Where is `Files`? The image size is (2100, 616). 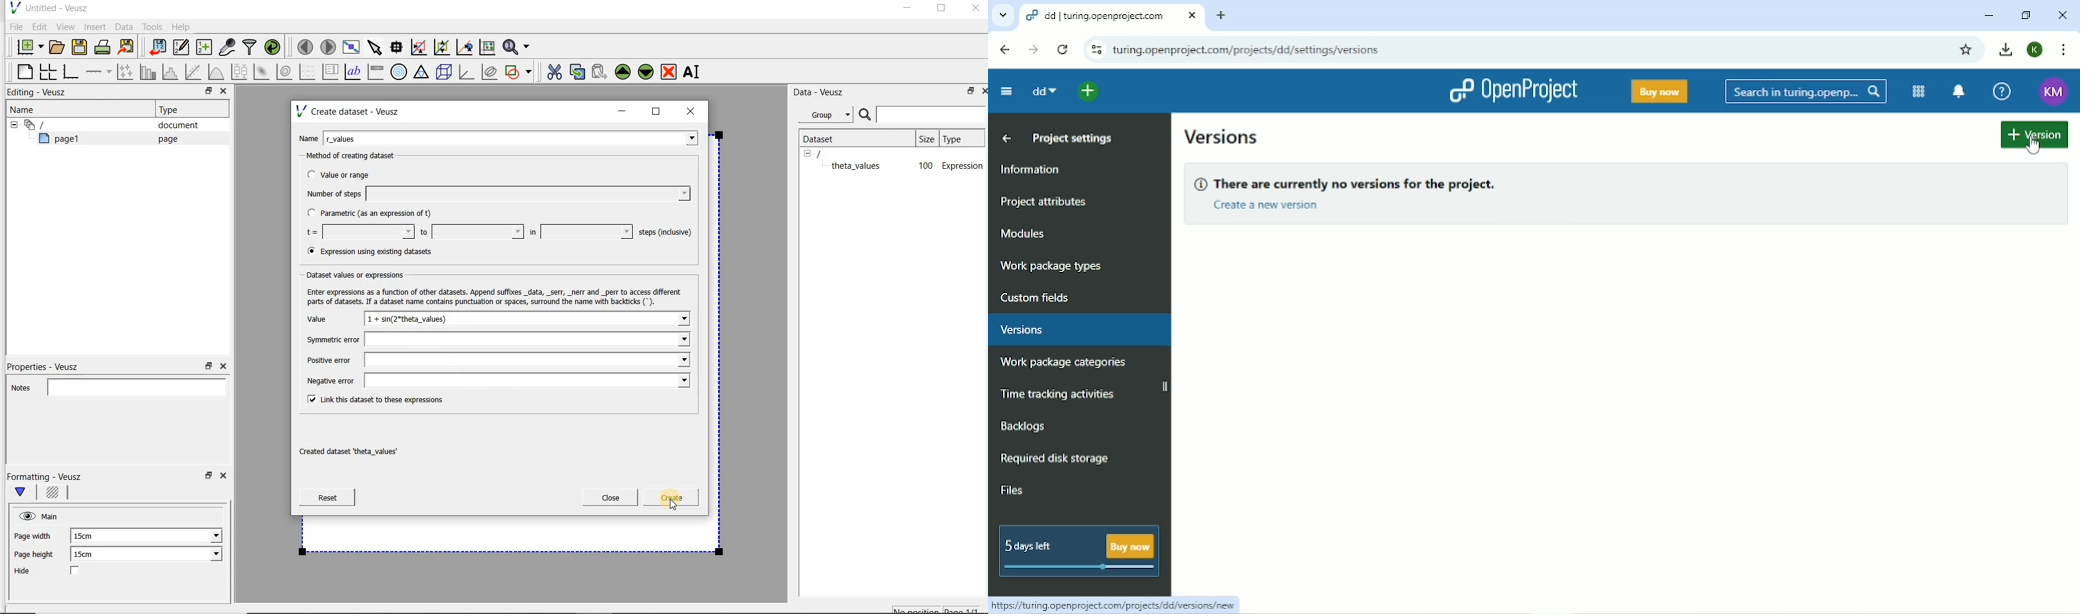 Files is located at coordinates (1012, 489).